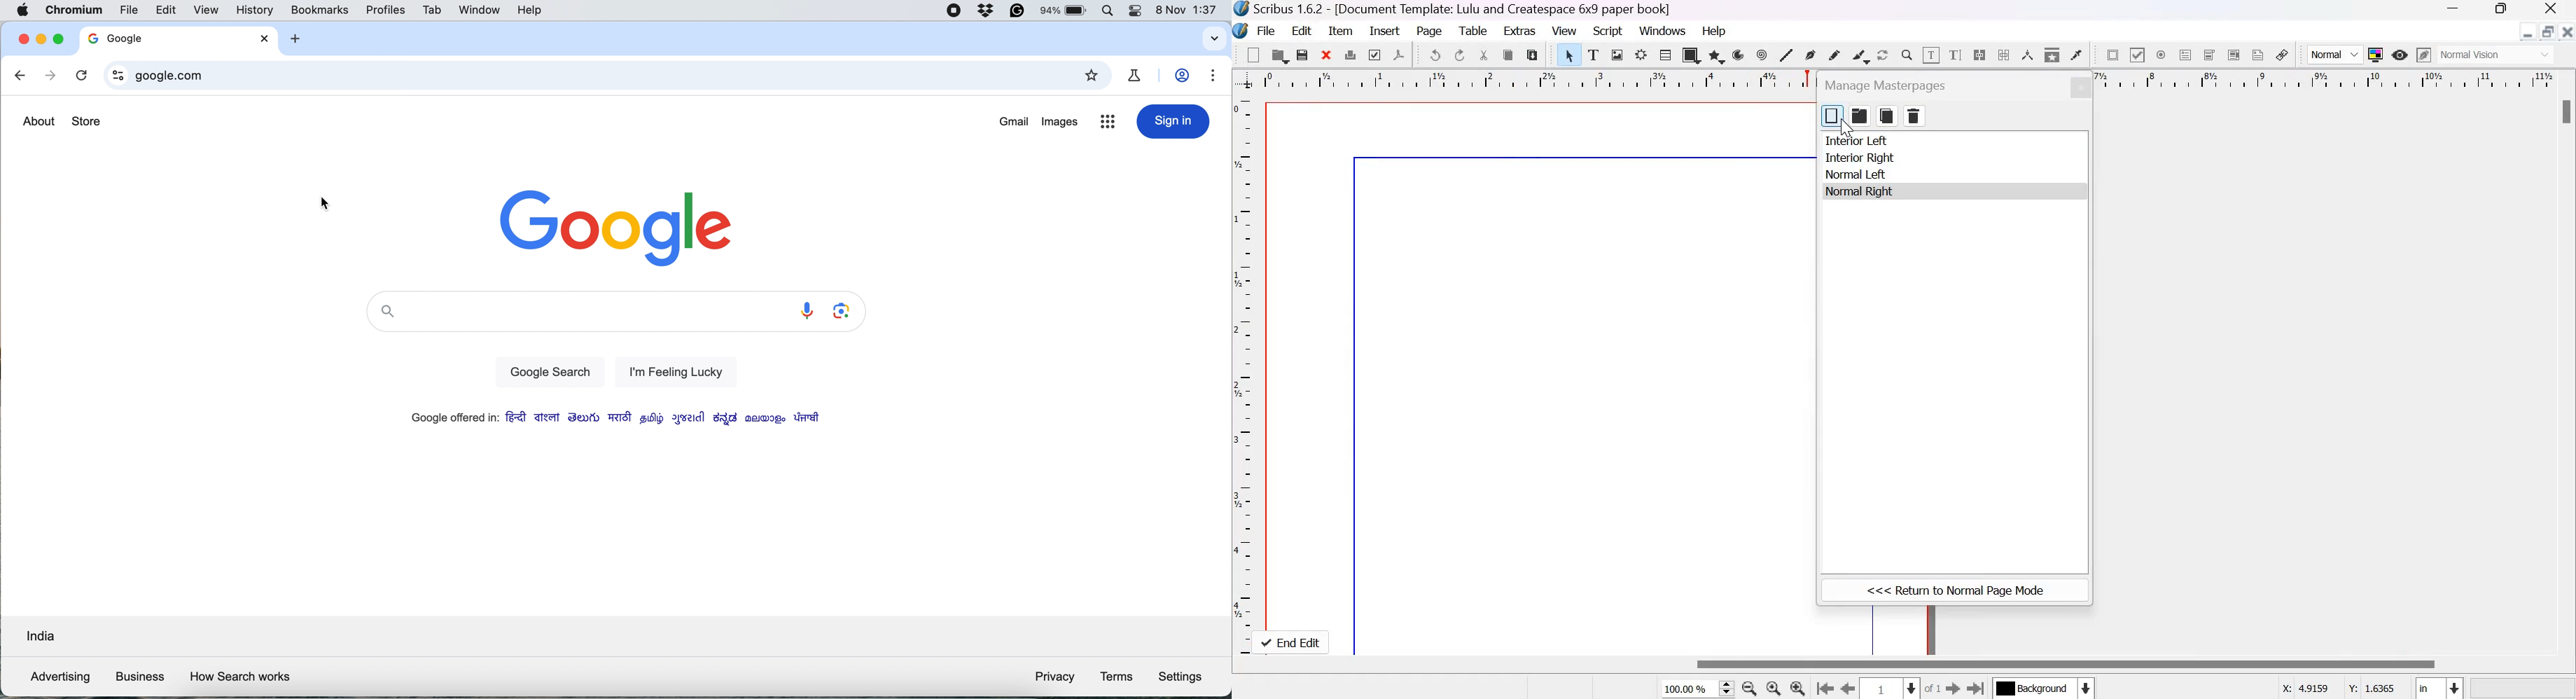  Describe the element at coordinates (1858, 141) in the screenshot. I see `interior left` at that location.